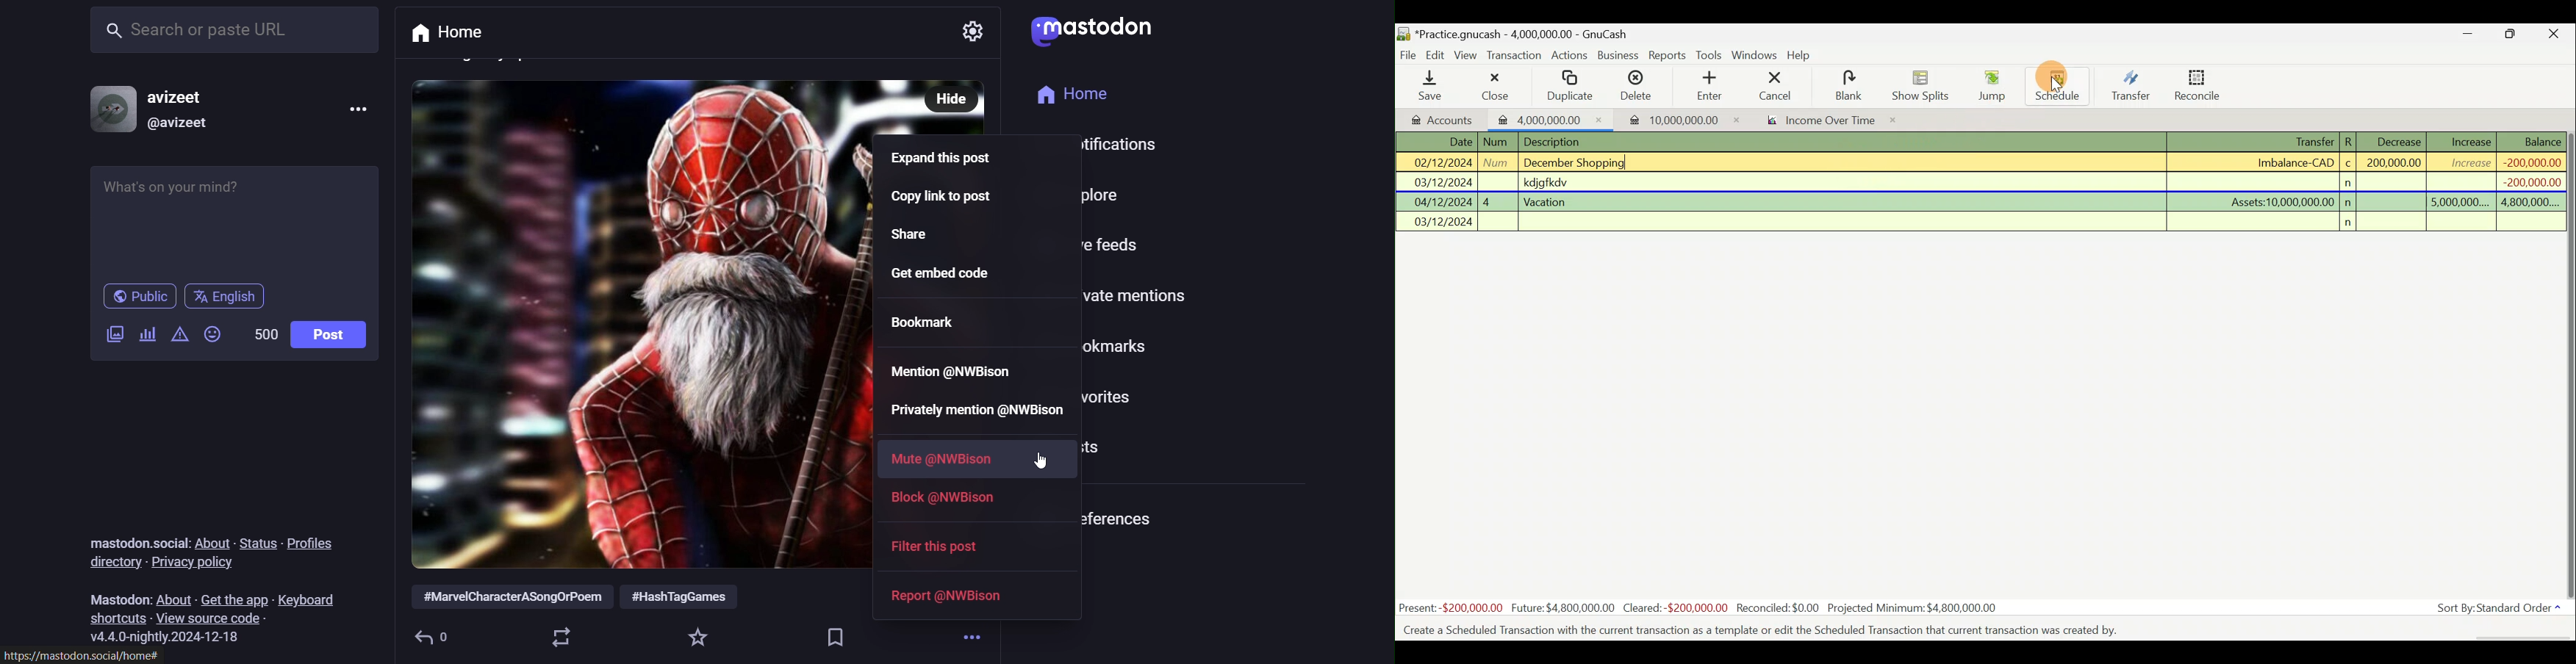  I want to click on copy link to post, so click(941, 201).